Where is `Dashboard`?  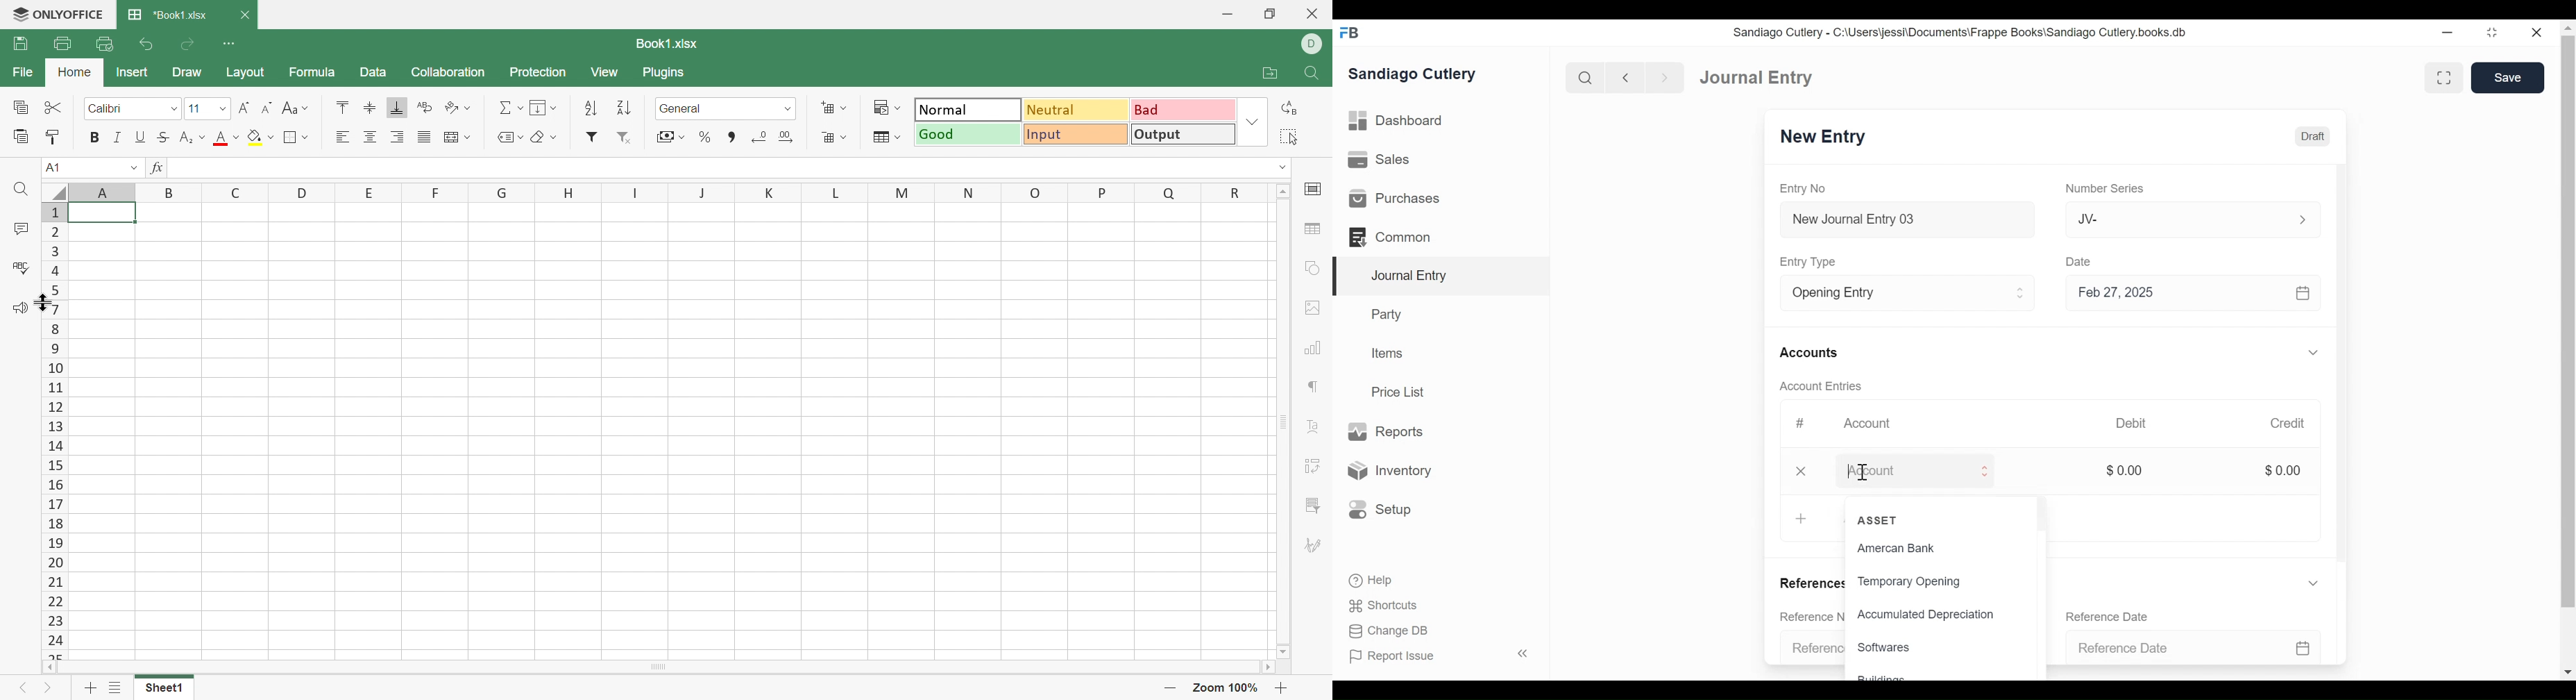 Dashboard is located at coordinates (1397, 121).